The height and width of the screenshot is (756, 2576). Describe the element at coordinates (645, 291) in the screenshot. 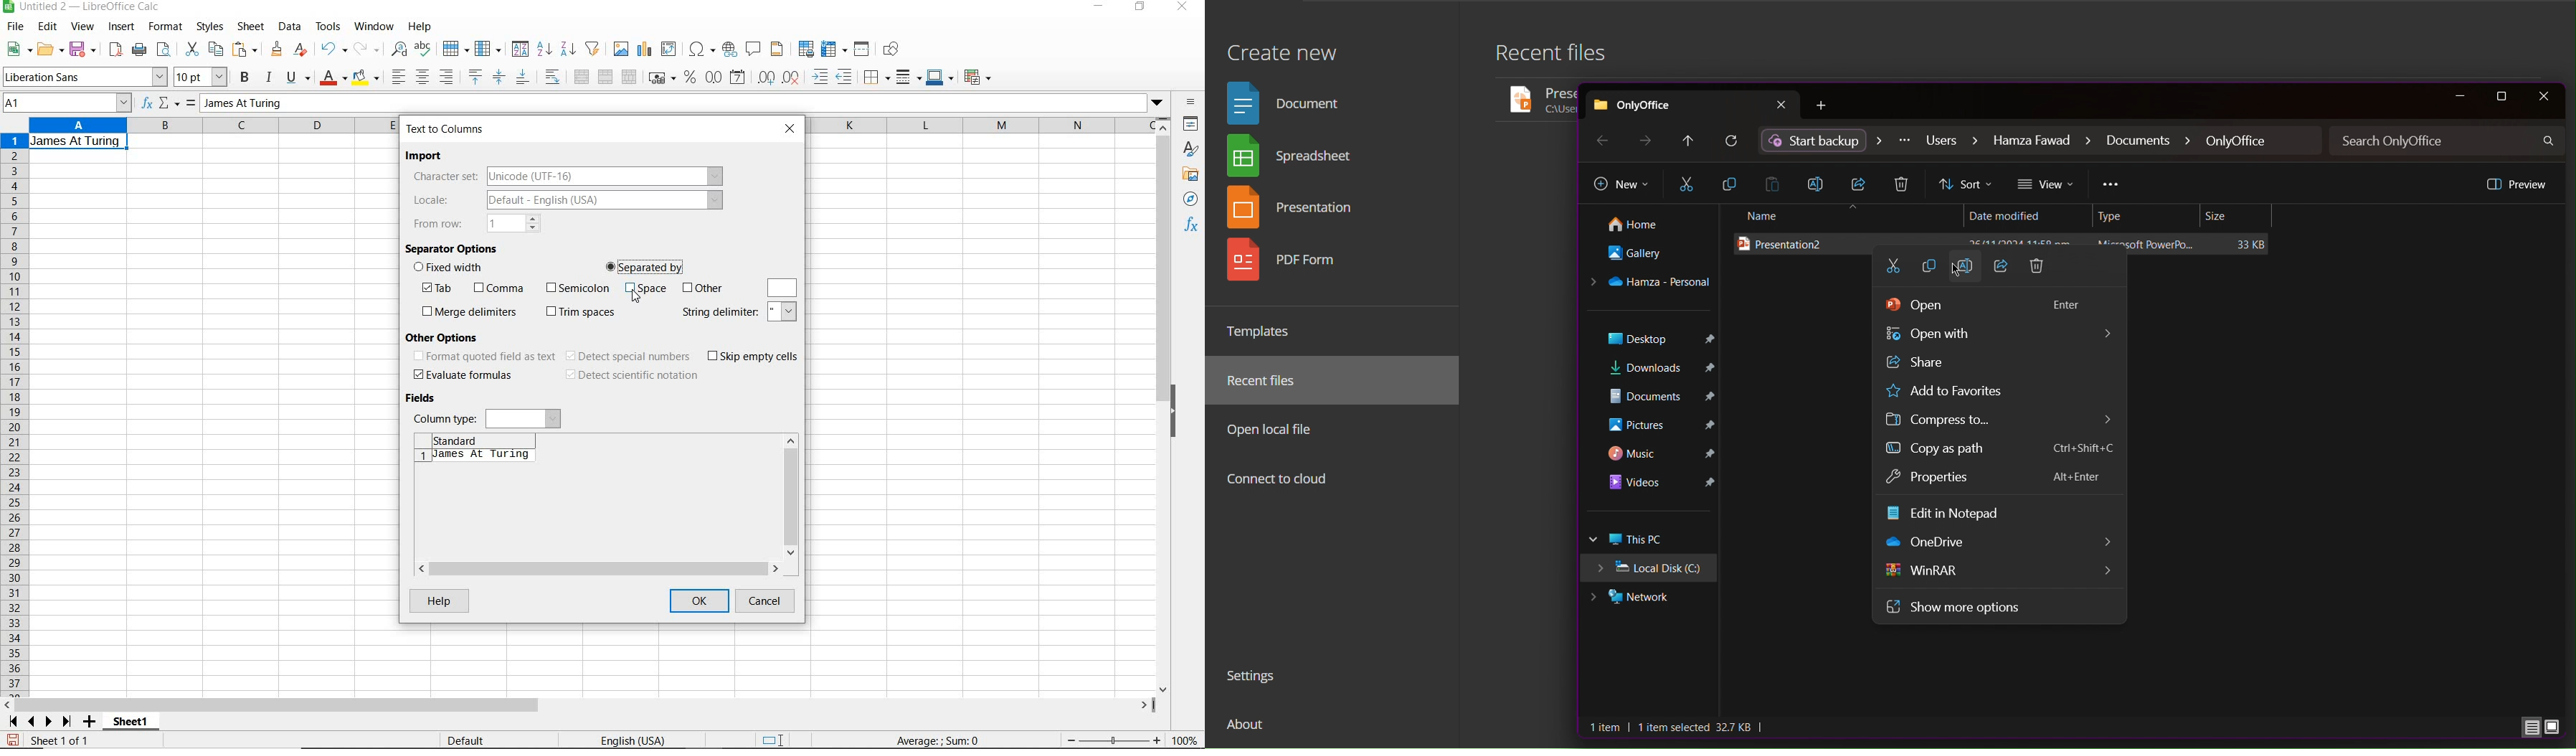

I see `space` at that location.